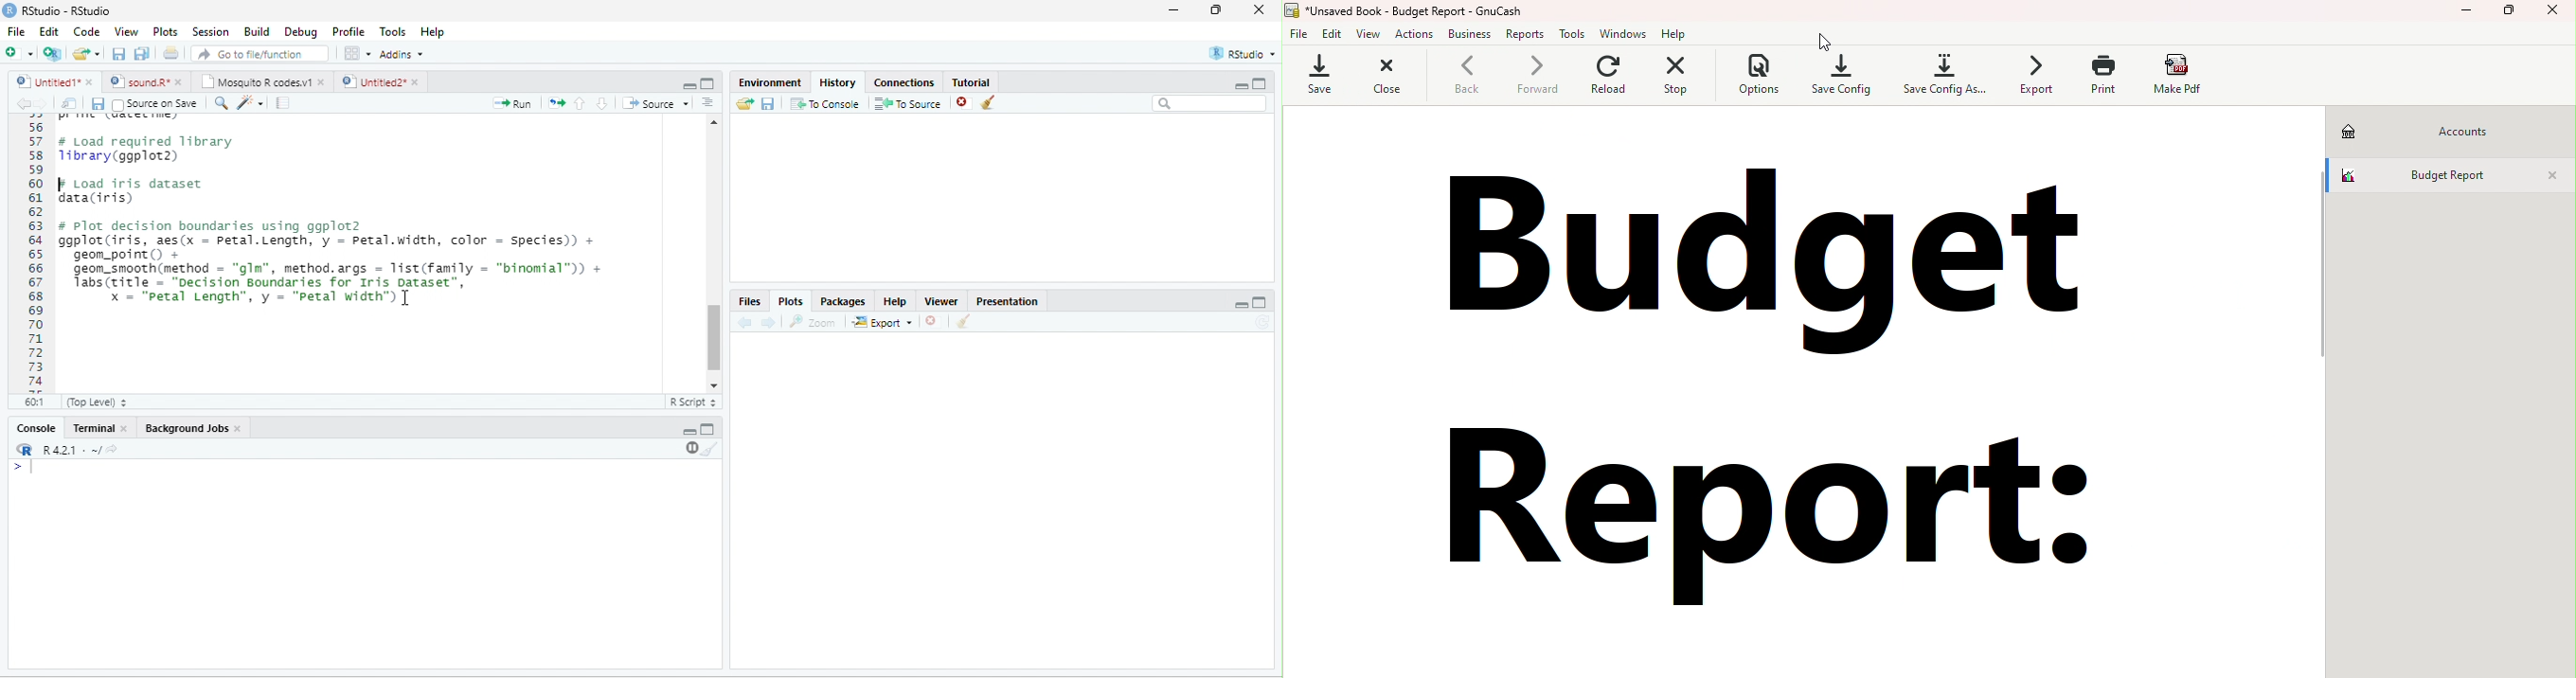 The image size is (2576, 700). I want to click on To console, so click(826, 103).